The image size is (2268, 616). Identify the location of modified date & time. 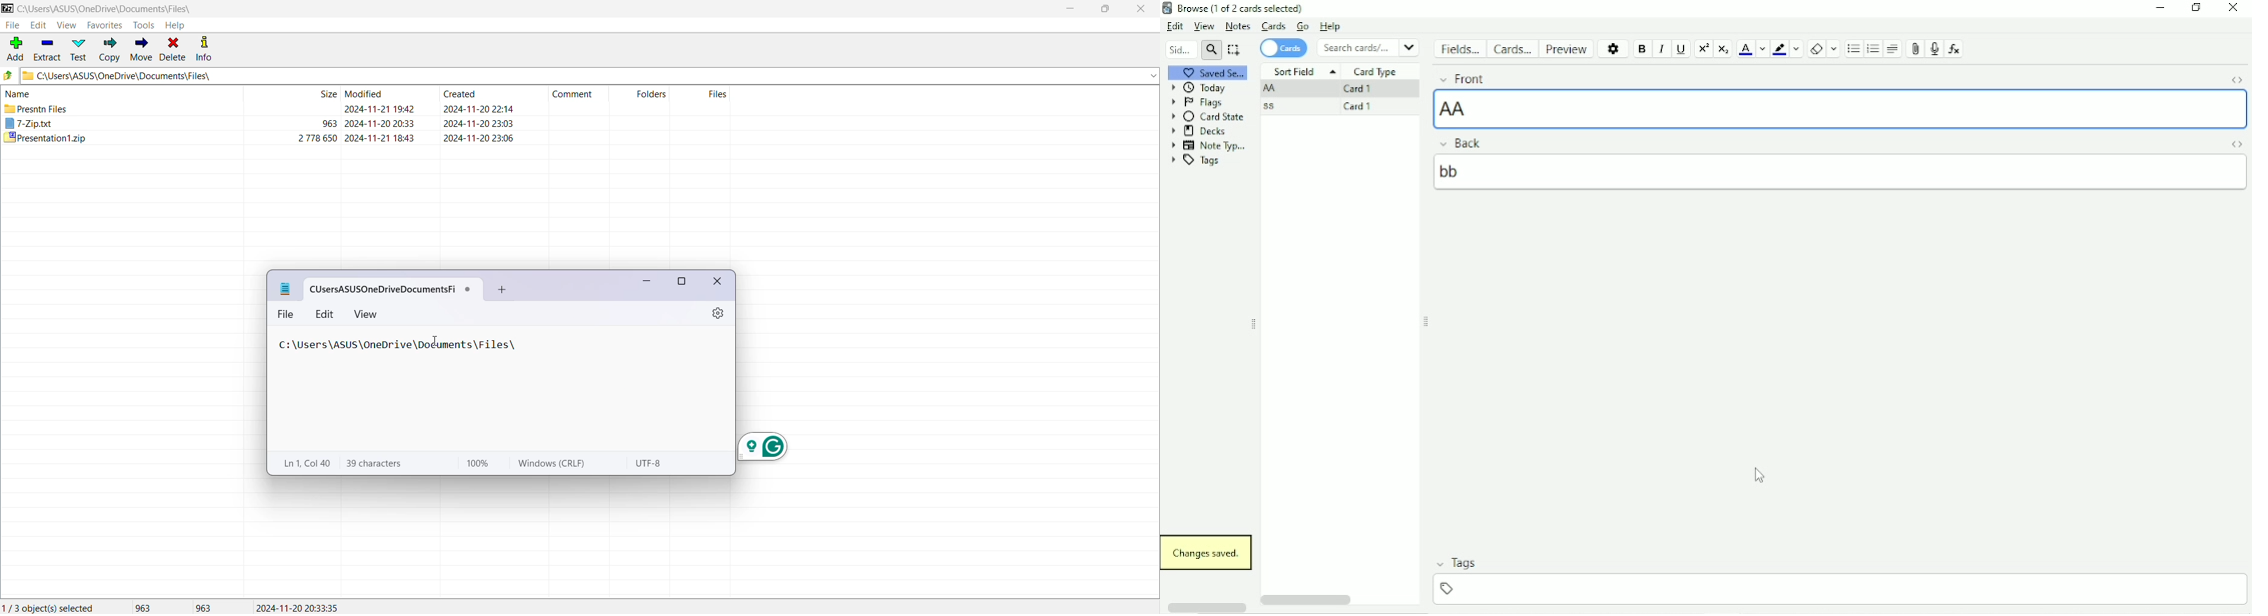
(380, 138).